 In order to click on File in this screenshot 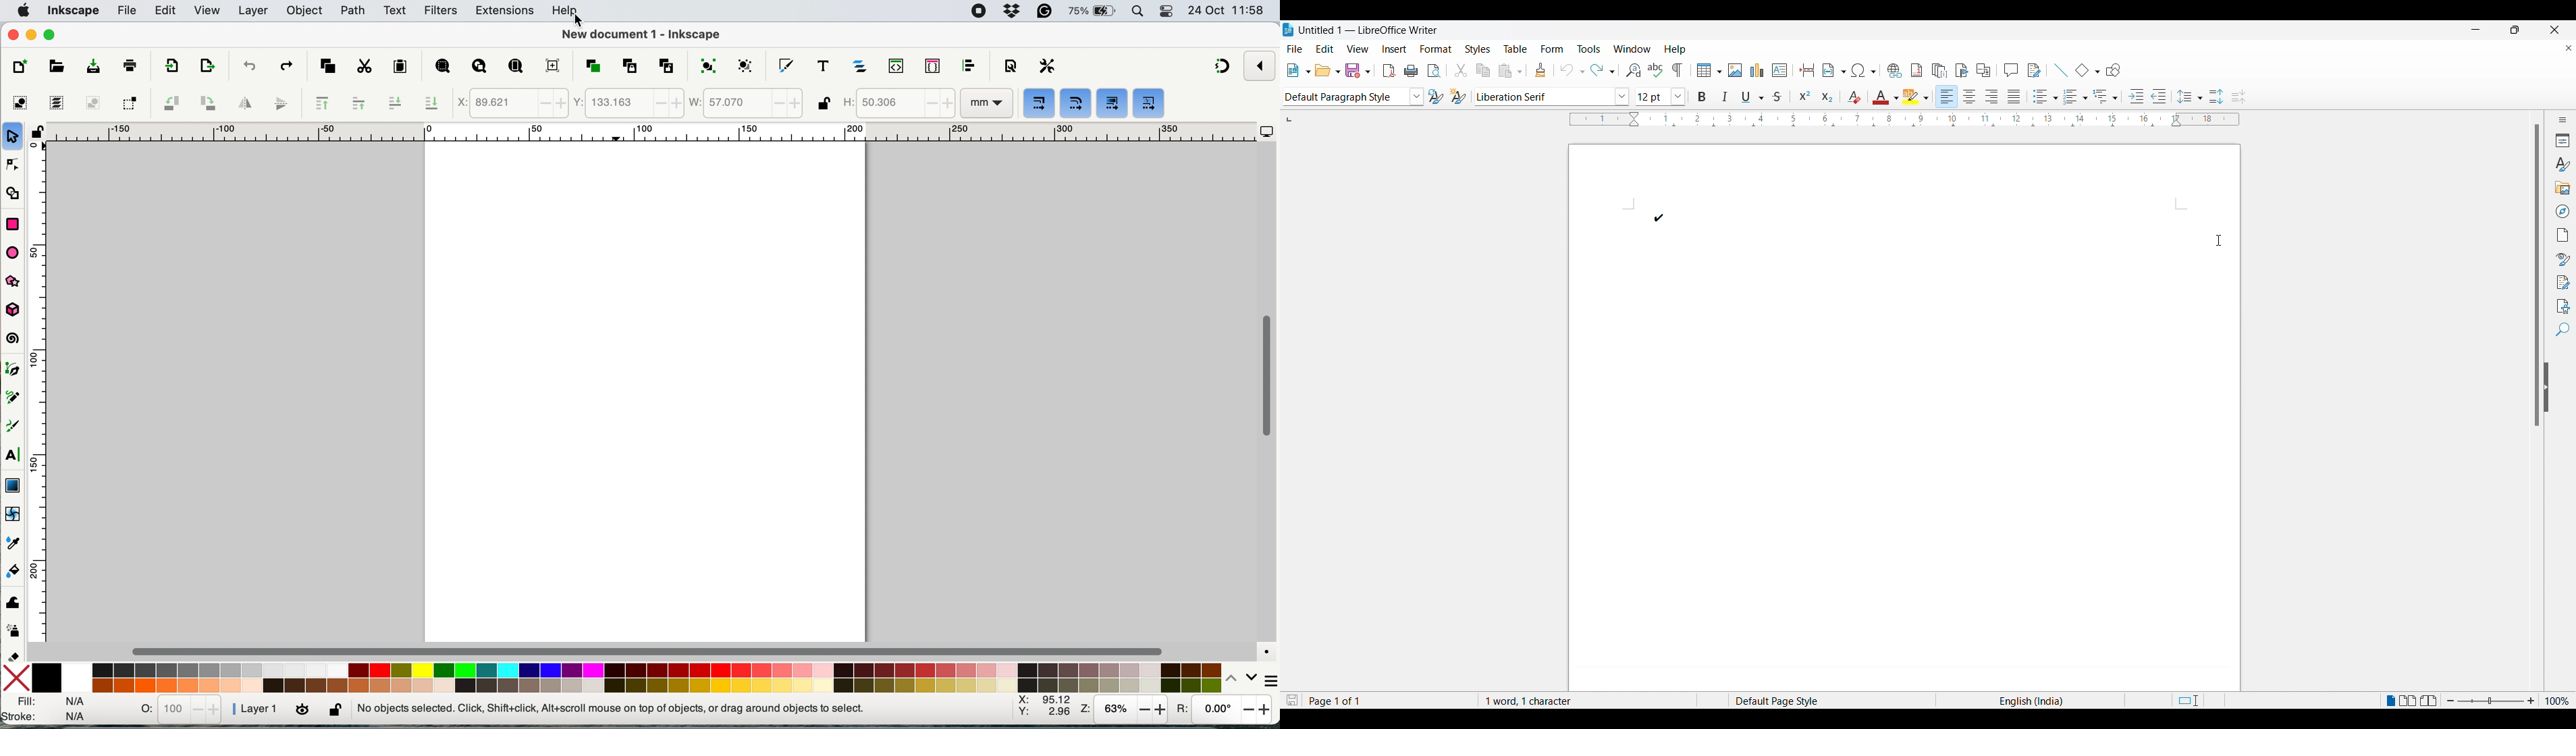, I will do `click(1295, 47)`.